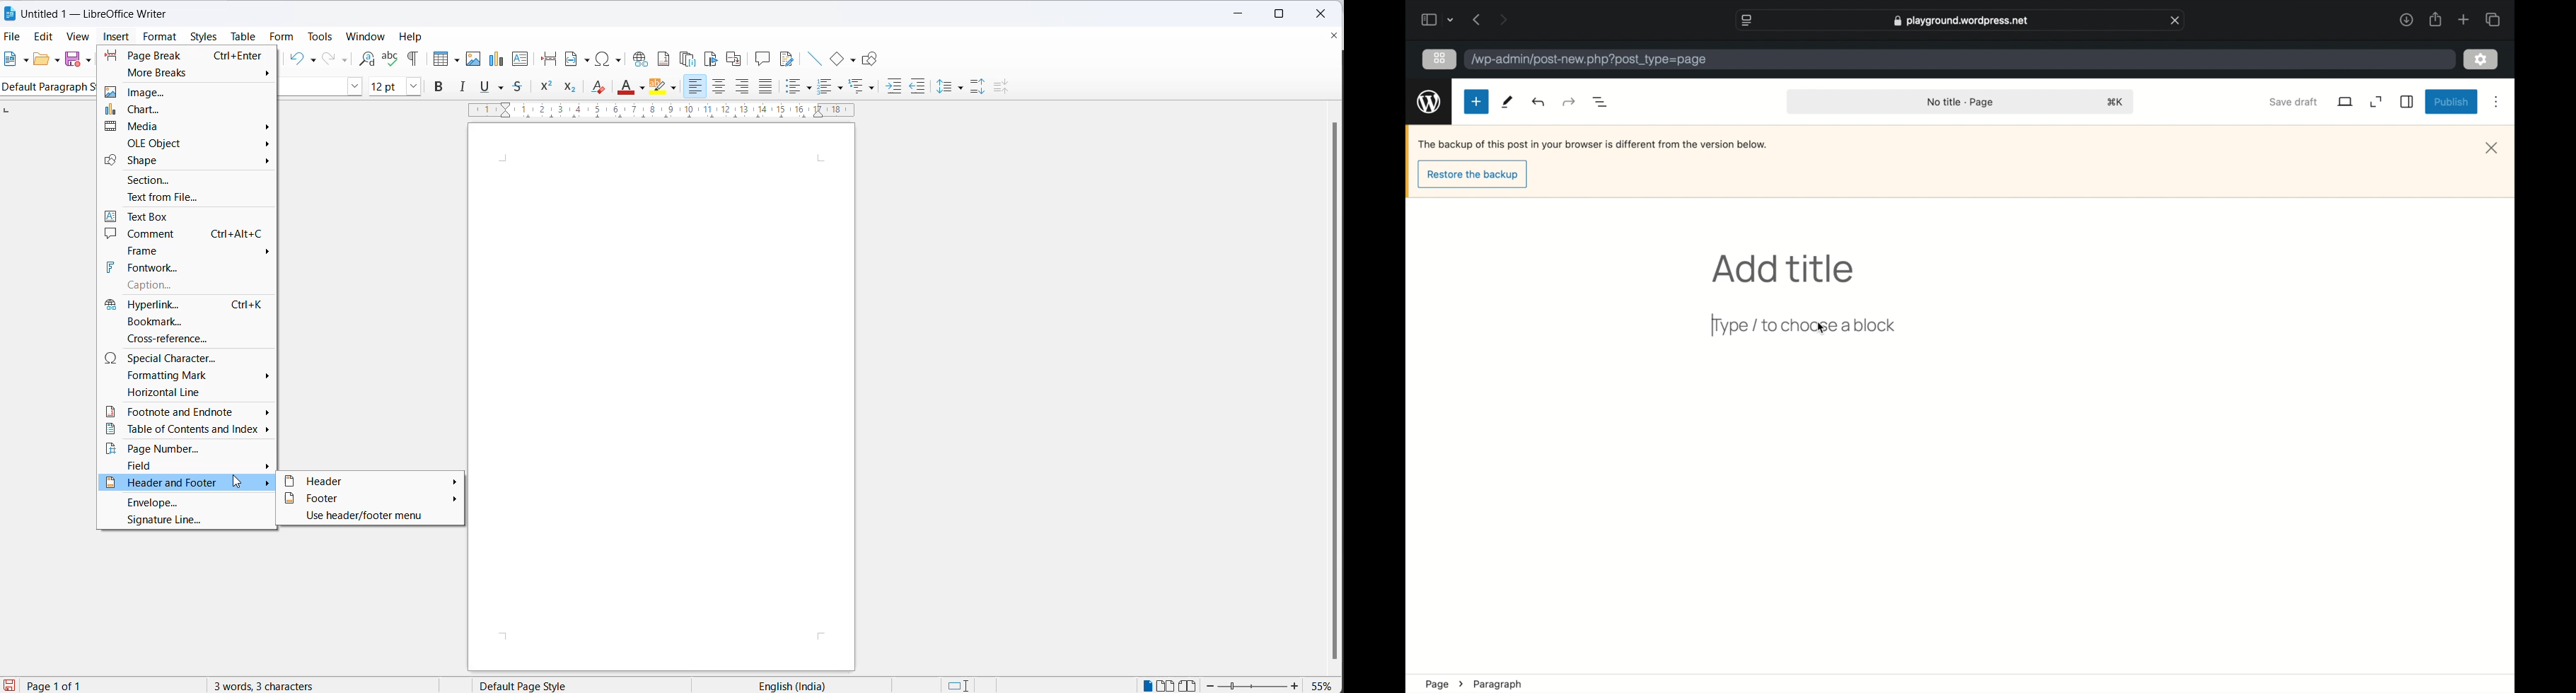 This screenshot has height=700, width=2576. I want to click on insert chart, so click(498, 59).